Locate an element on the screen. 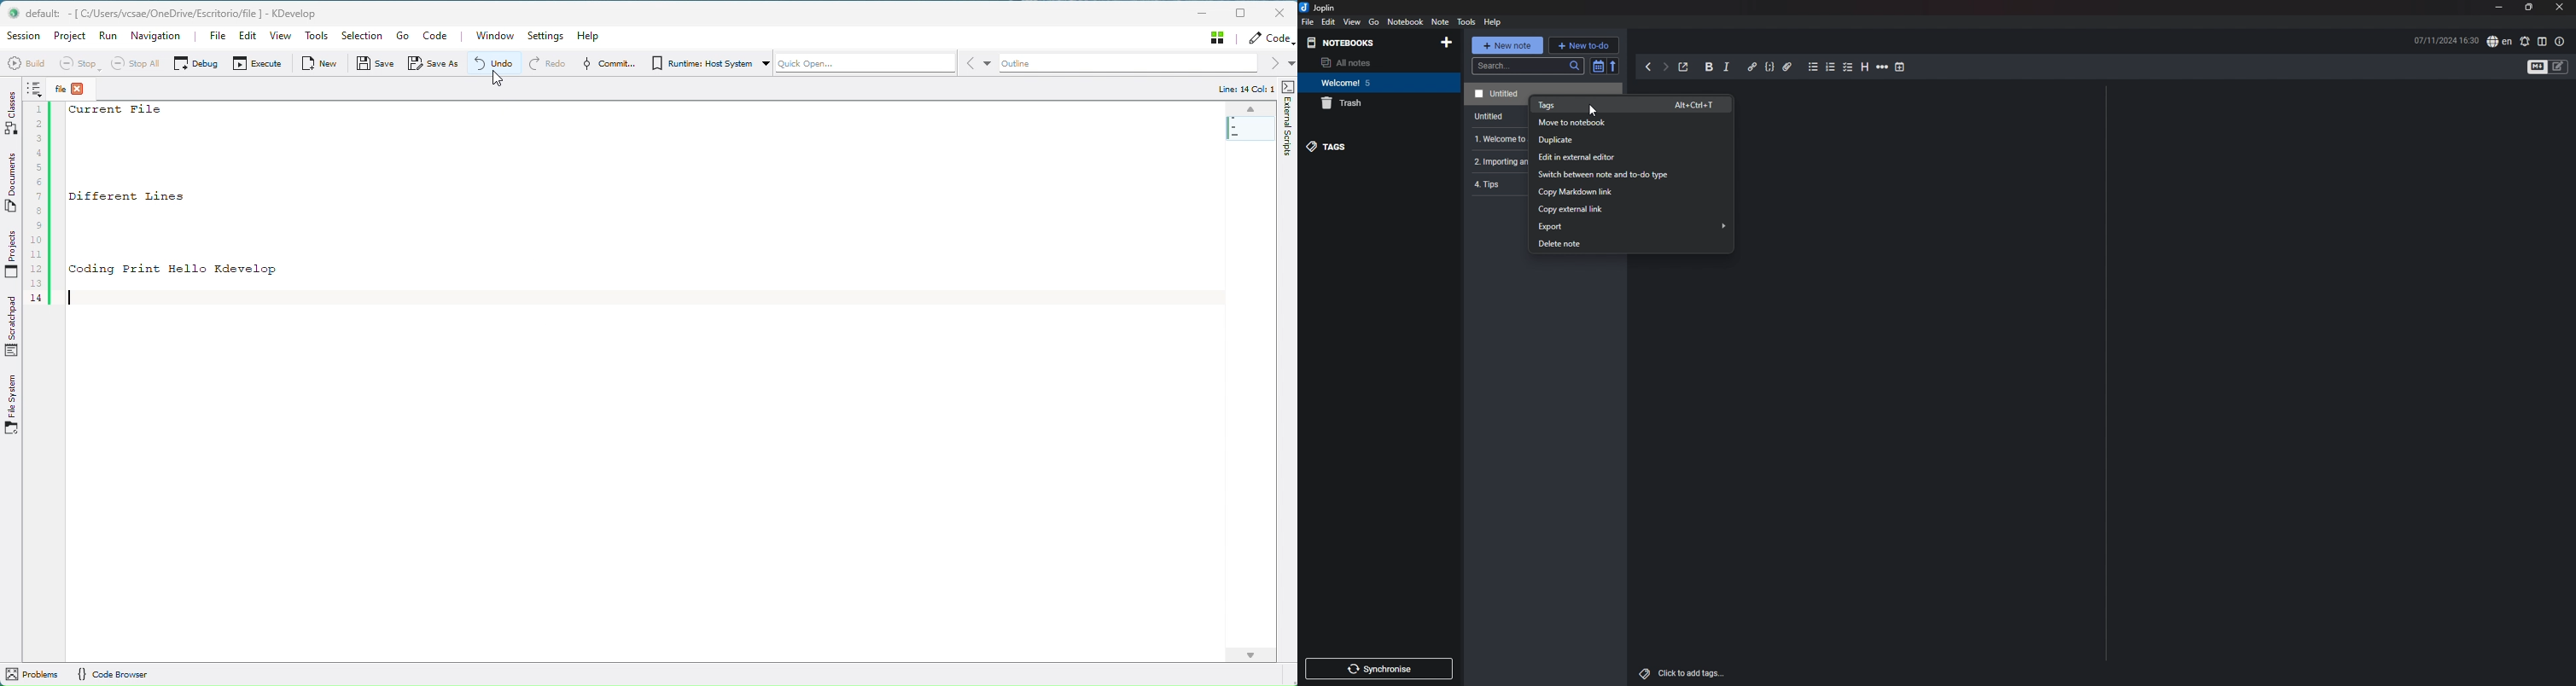 The image size is (2576, 700). notebook is located at coordinates (1365, 83).